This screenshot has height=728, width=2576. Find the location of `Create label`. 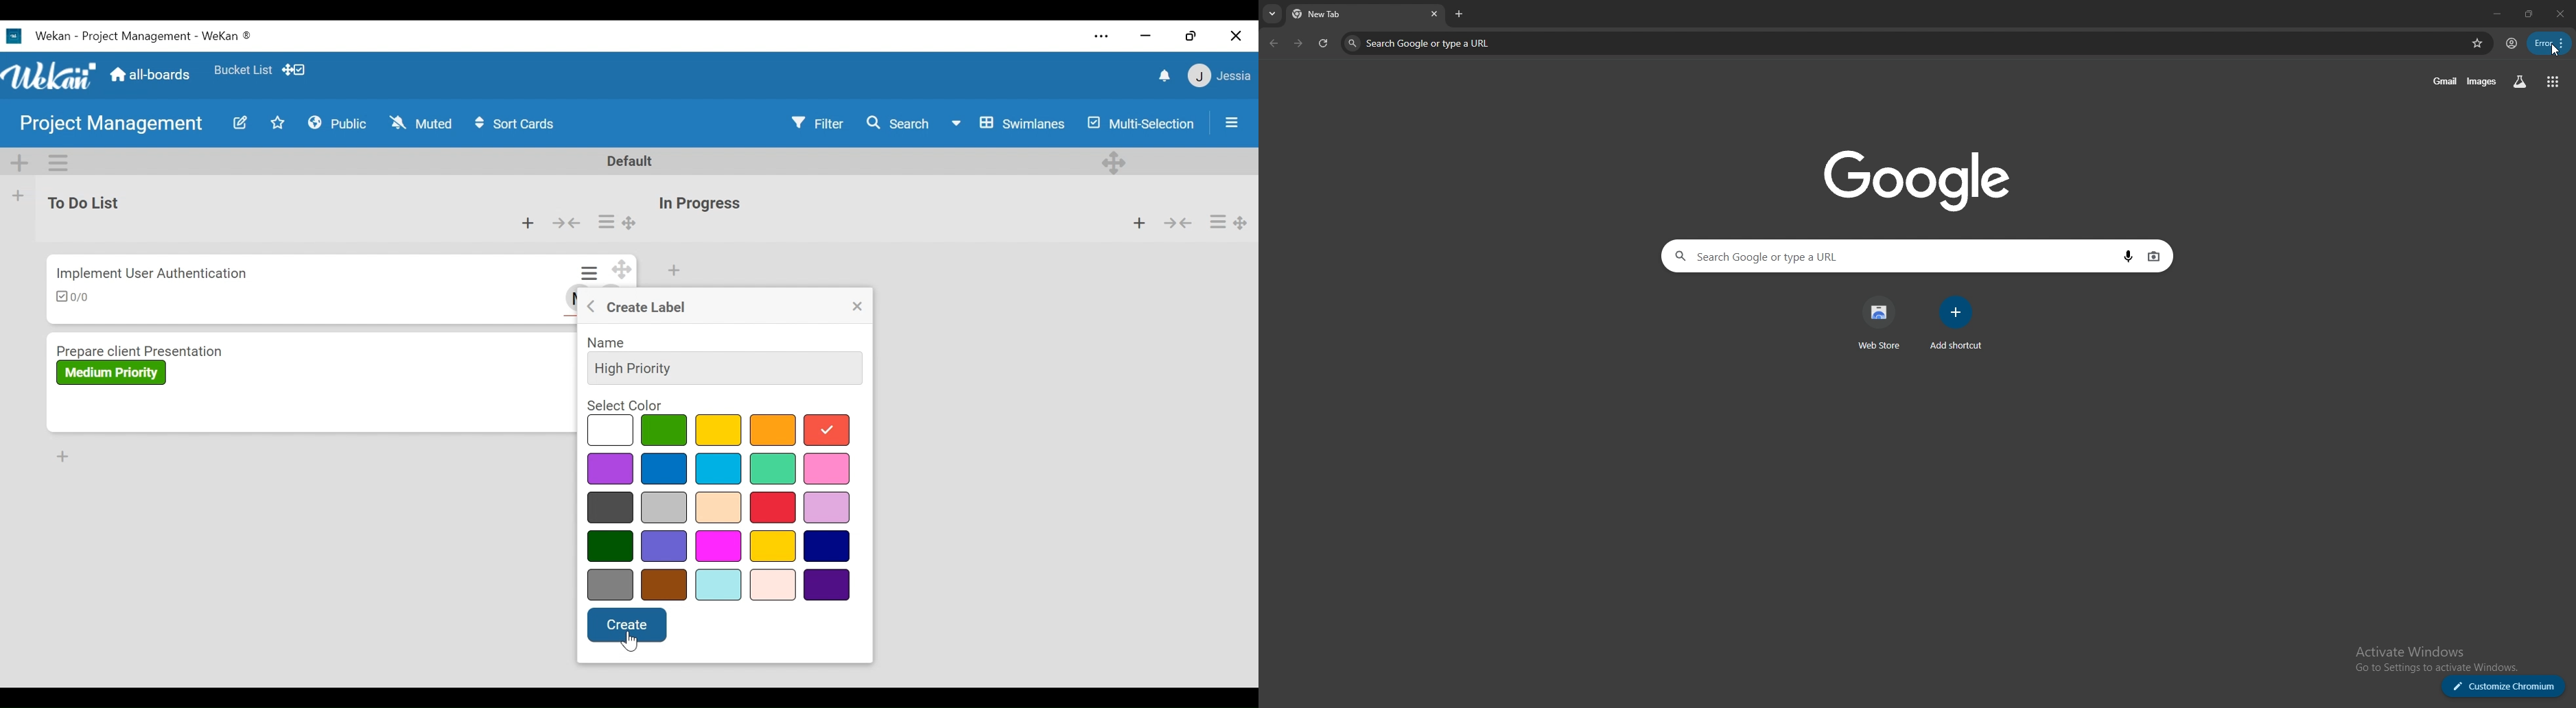

Create label is located at coordinates (648, 306).